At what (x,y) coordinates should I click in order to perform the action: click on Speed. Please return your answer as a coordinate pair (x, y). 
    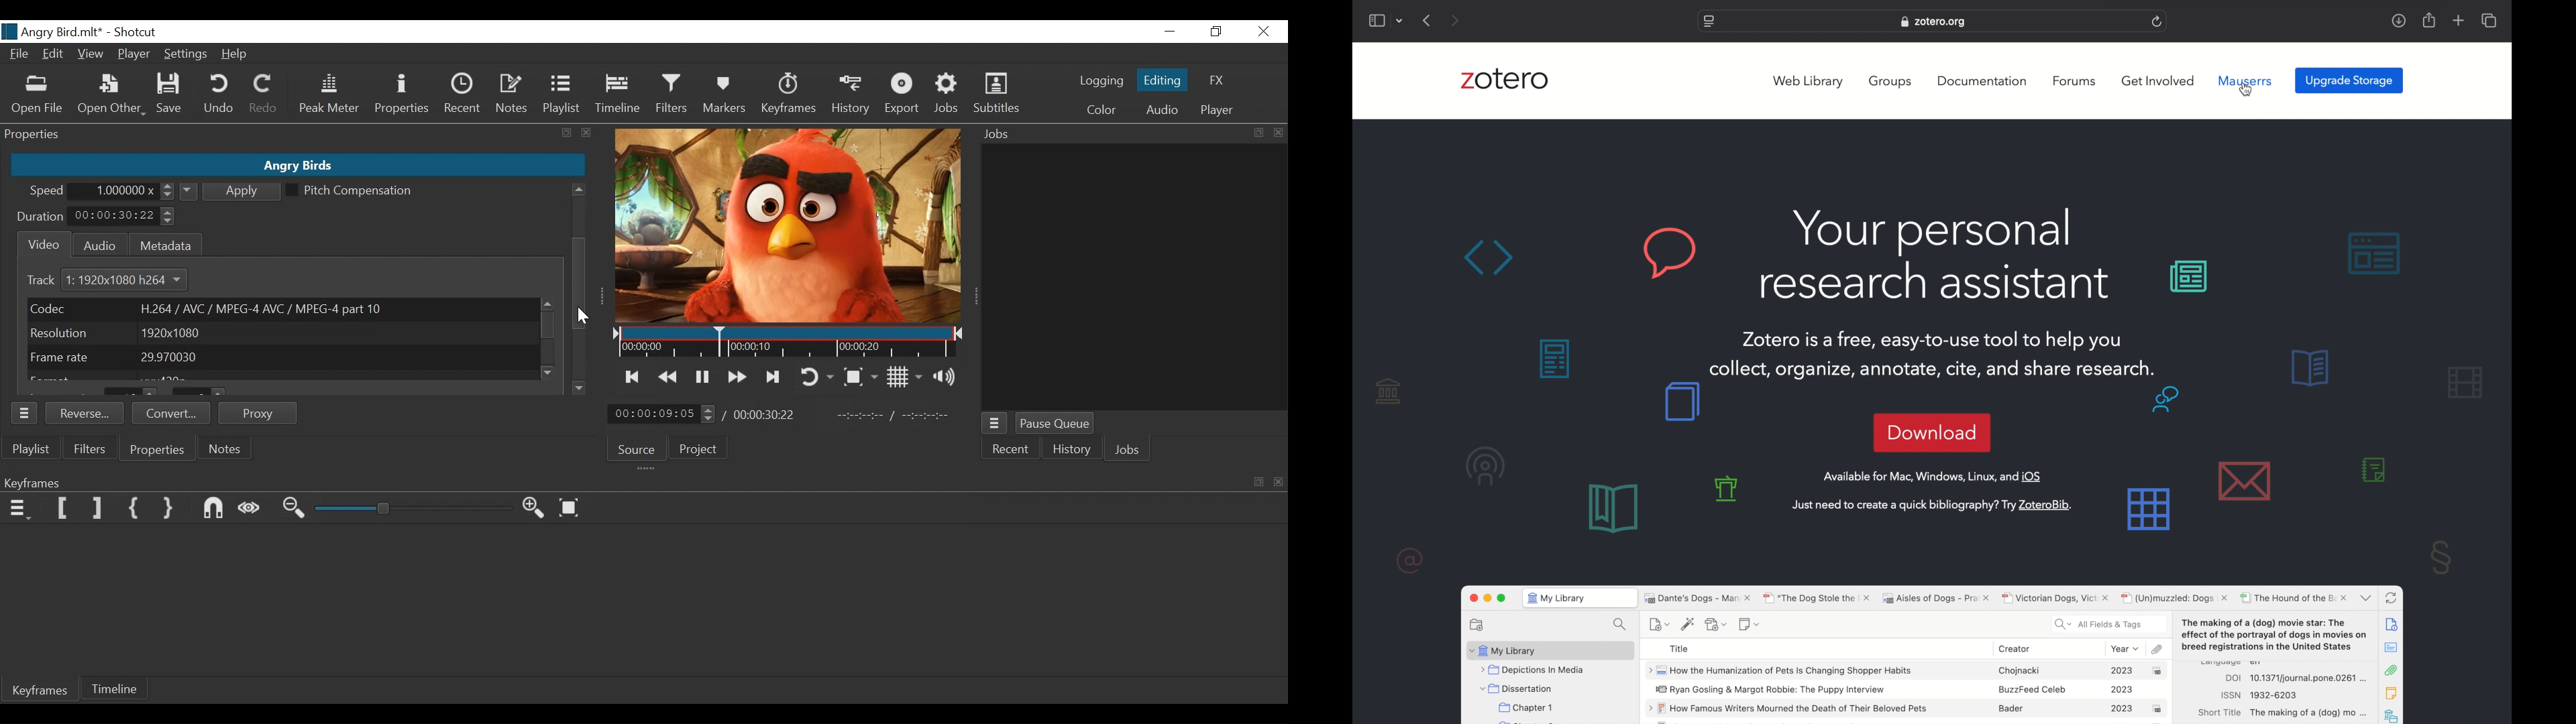
    Looking at the image, I should click on (48, 192).